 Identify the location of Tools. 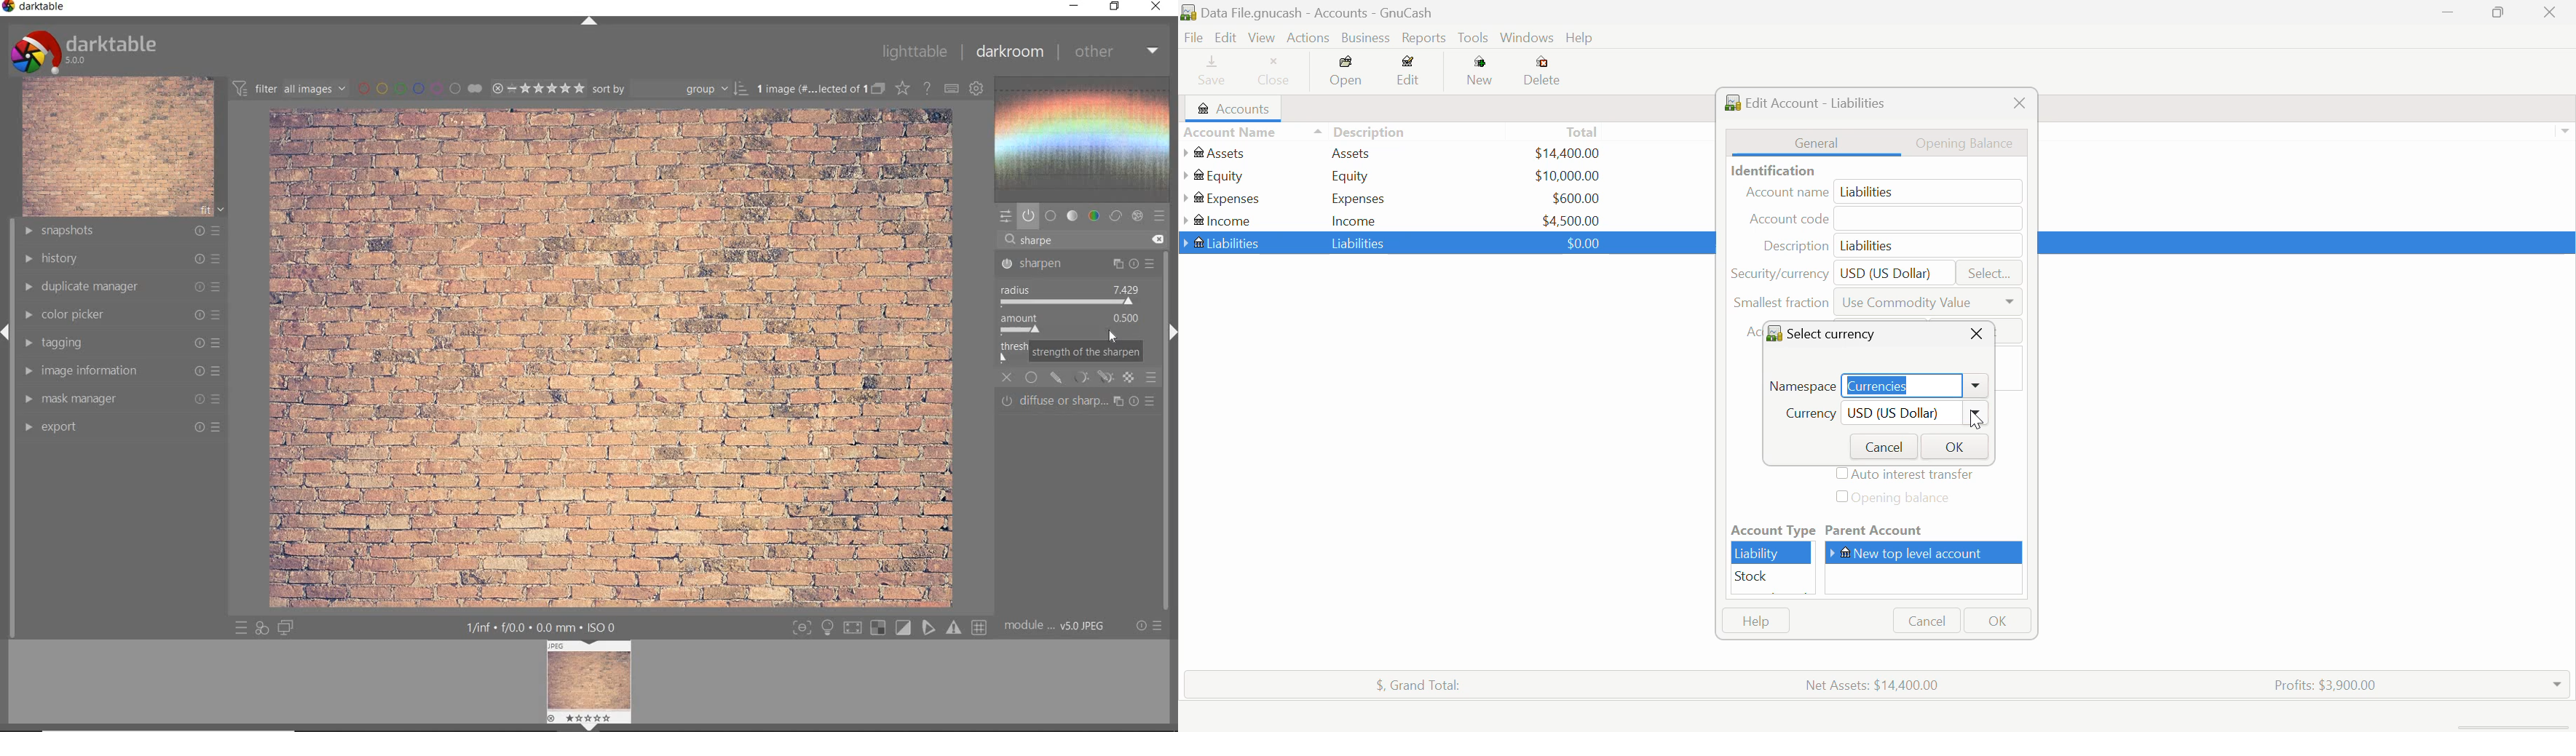
(1474, 39).